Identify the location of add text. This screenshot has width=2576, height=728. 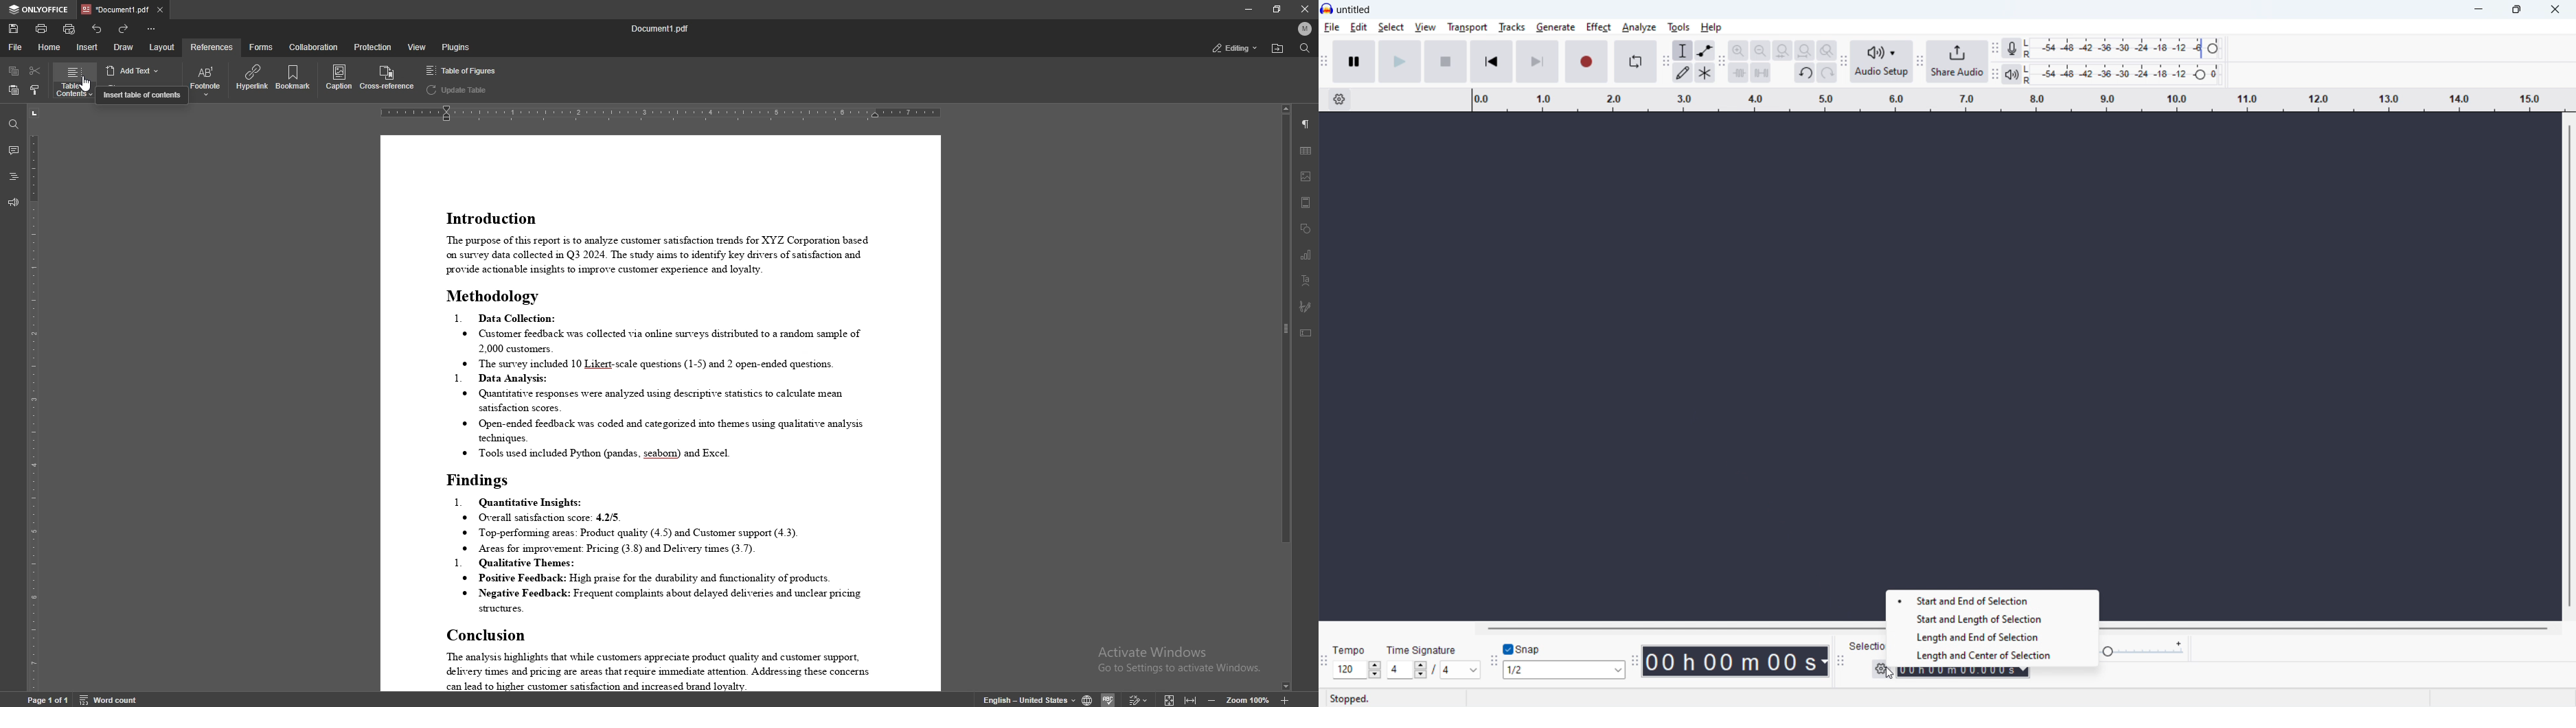
(135, 69).